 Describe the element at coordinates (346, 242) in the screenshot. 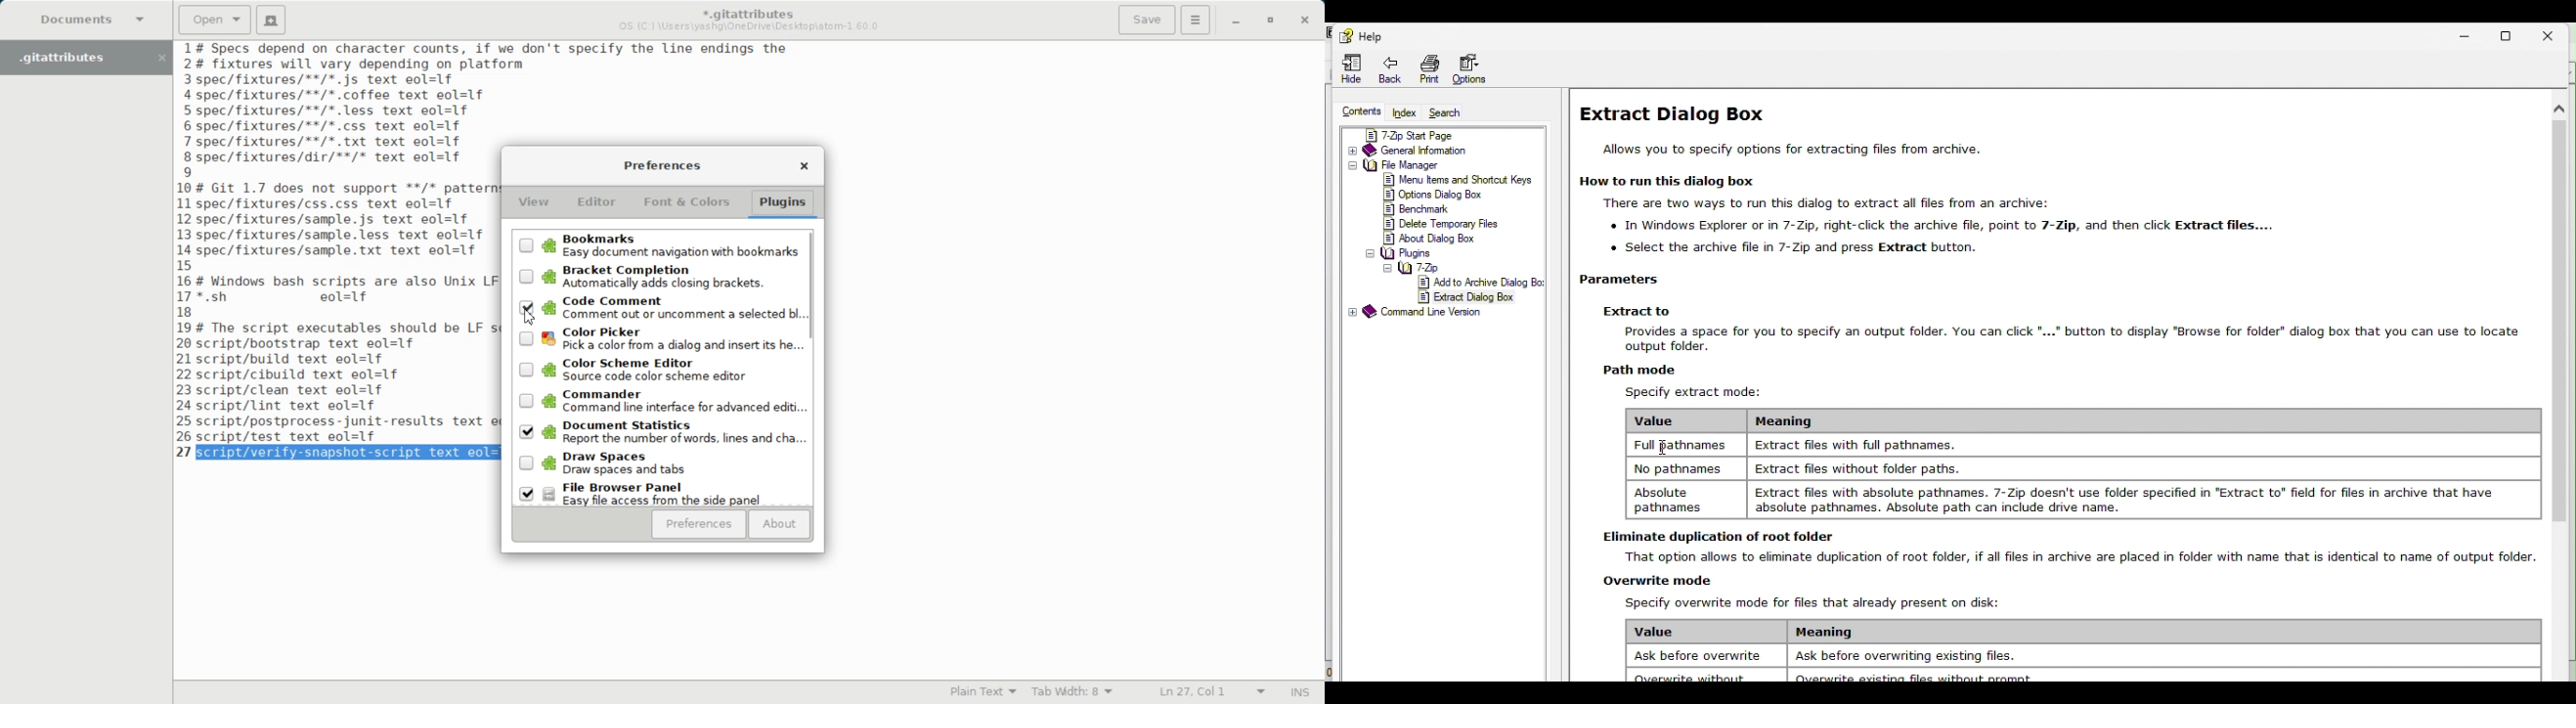

I see `# Specs depend on character counts, if we don't specify the line endings the
 # fixtures will vary depending on platform
 spec/fixtures/**/*.js text eol=1f
-spec/fixtures/**/*.coffee text eol=1f
 spec/fixtures/**/*.less text eol=1f
 spec/fixtures/**/*.css text eol=1f
'spec/fixtures/**/*. txt text eol=1f
 spec/fixtures/dir/**/* text eol=1f

| # Git 1.7 does not support **/* patterns
spec/fixtures/css.css text eol=1f
 spec/fixtures/sample.js text eol=1f
 spec/fixtures/sample.less text eol=1f
-spec/fixtures/sample.txt text eol=1f

;

 # Windows bash scripts are also Unix LF endings
'*.sh eol=1f

 # The script executables should be LF so they can be edited on Windows
 script/bootstrap text eol=1f

script/build text eol=1f

script/cibuild text eol=1f

 script/clean text eol=1f

script/lint text eol=1f
 script/postprocess-junit-results text eol=1f
 script/test text eol=1f` at that location.